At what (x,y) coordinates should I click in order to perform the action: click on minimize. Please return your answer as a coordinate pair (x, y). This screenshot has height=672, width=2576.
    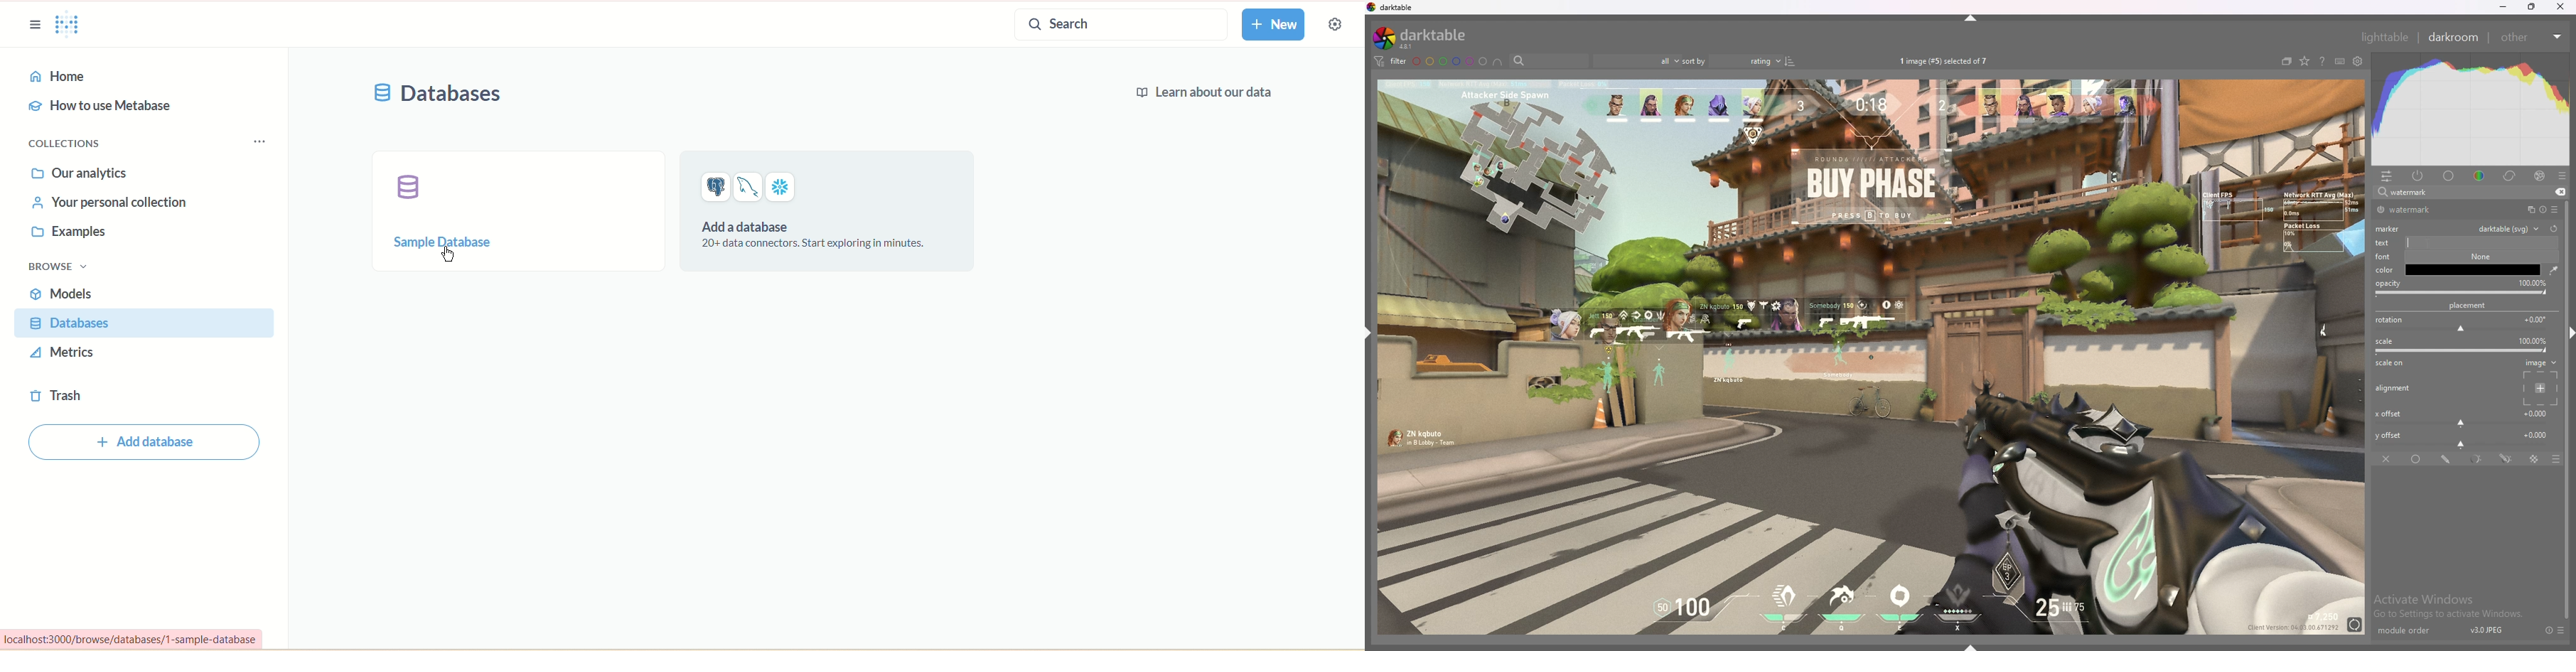
    Looking at the image, I should click on (2504, 7).